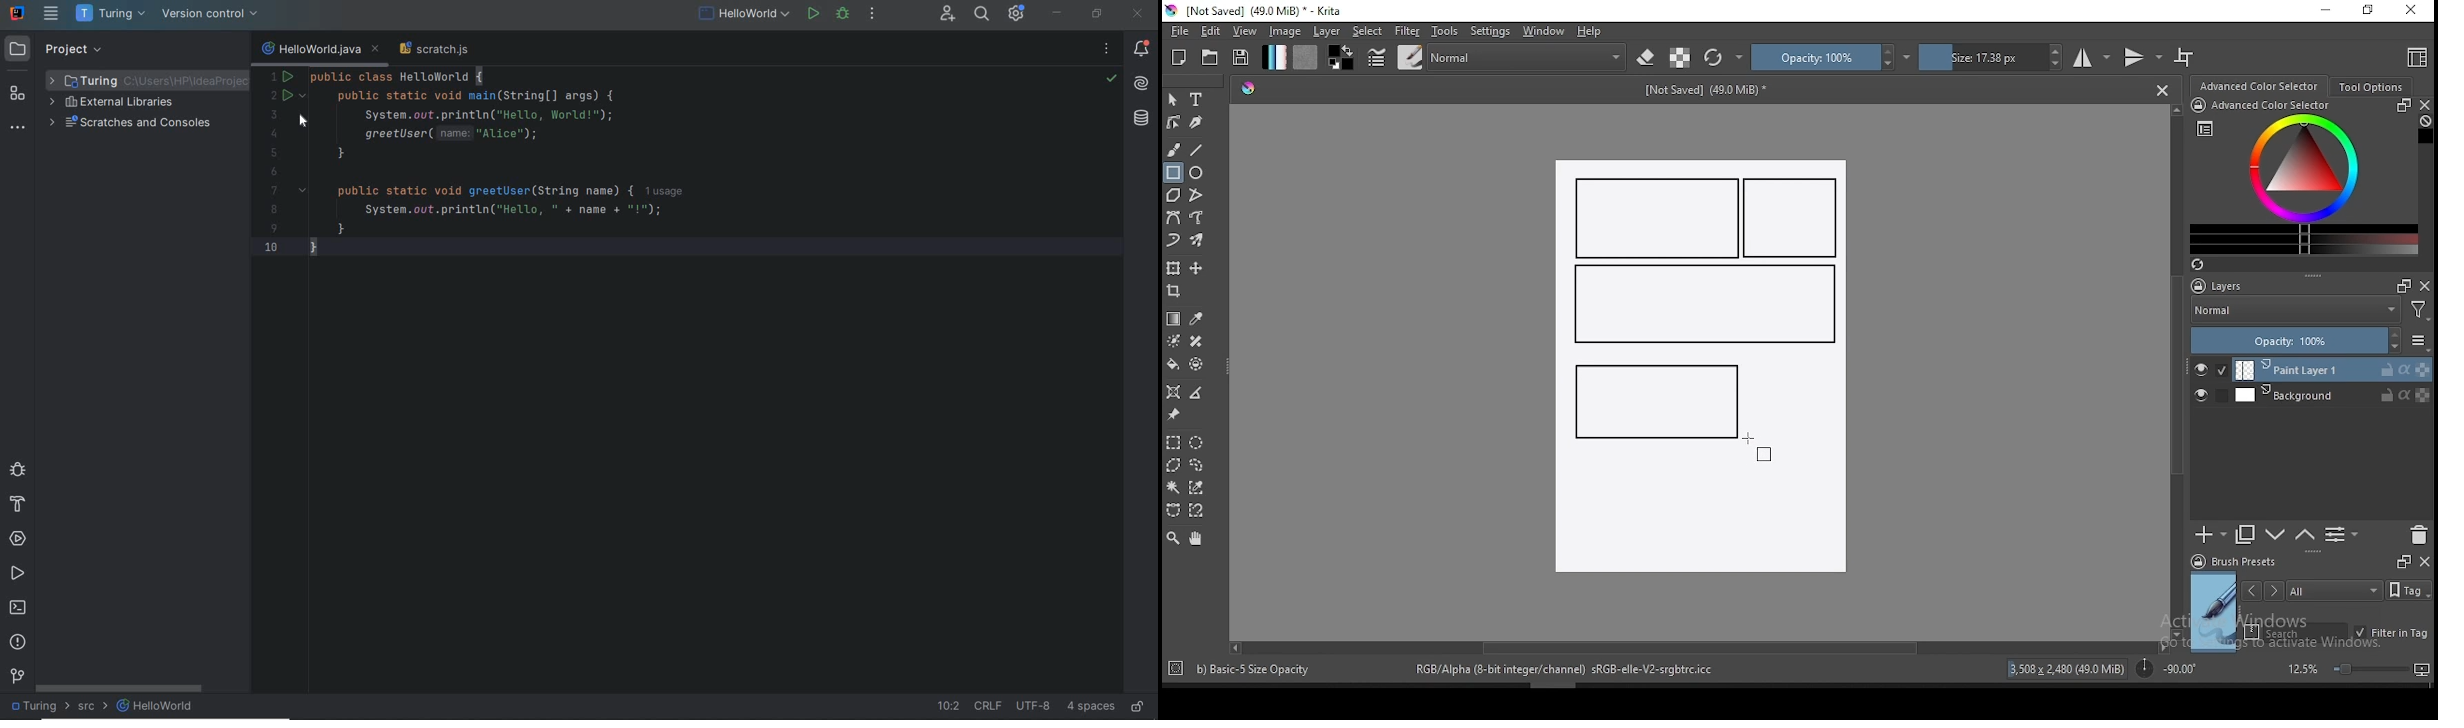 Image resolution: width=2464 pixels, height=728 pixels. I want to click on tool options, so click(2372, 87).